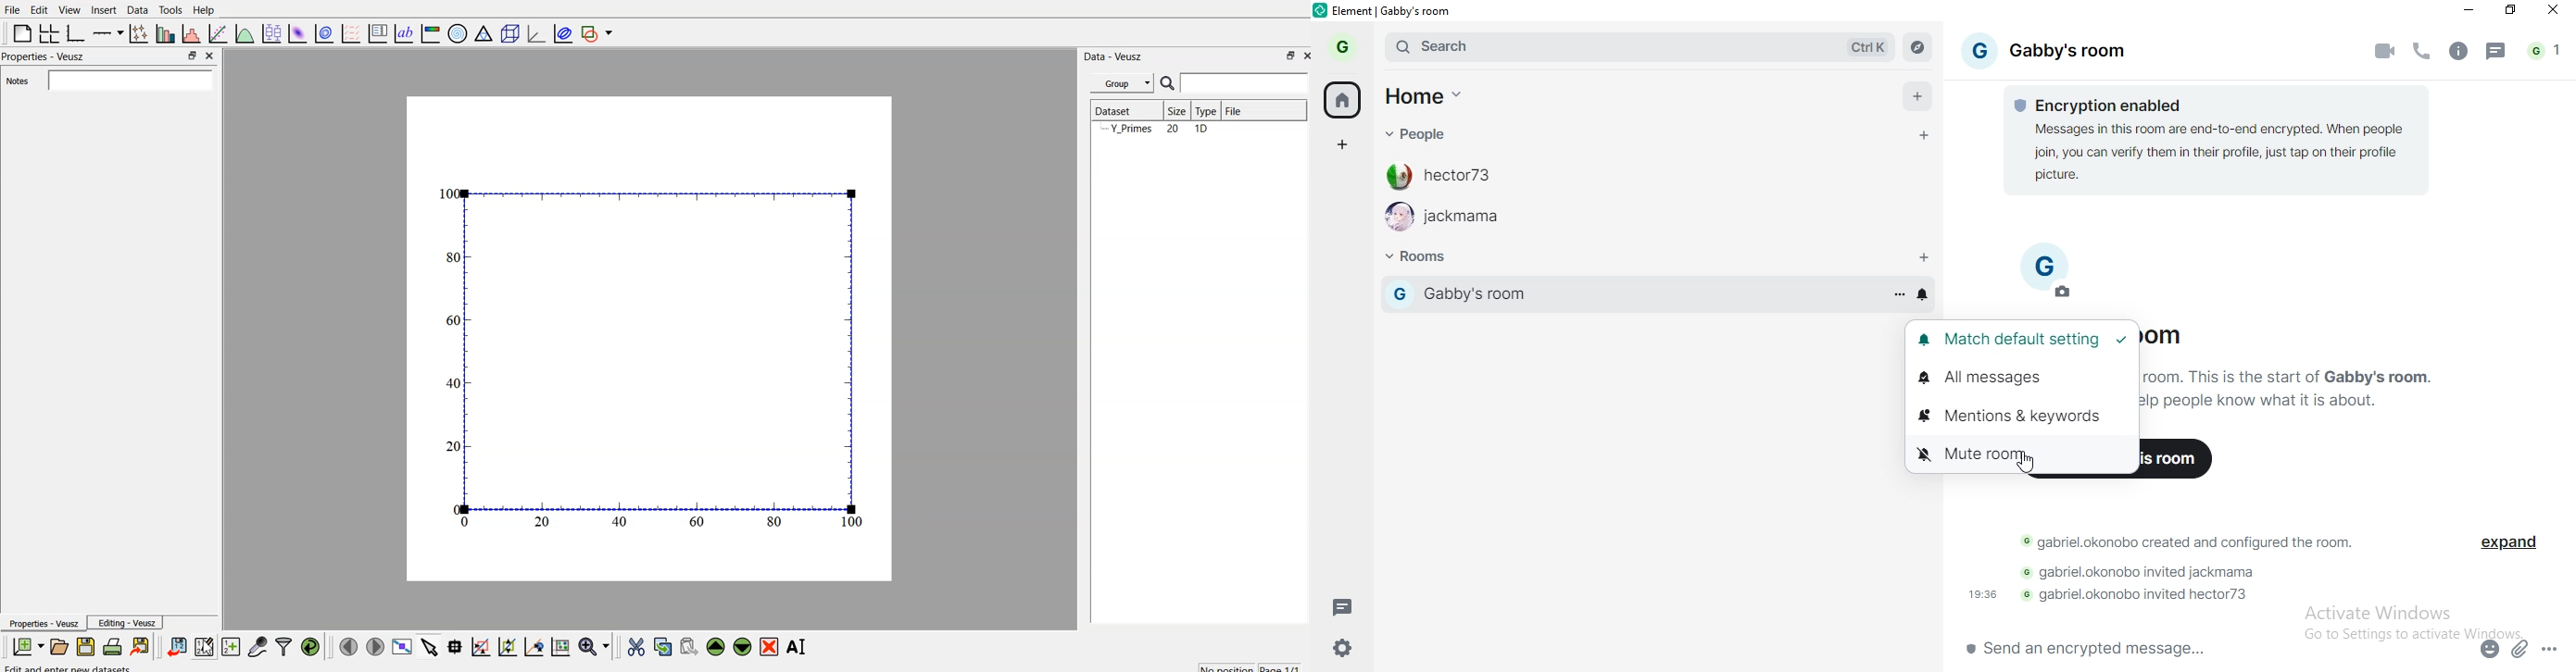 The height and width of the screenshot is (672, 2576). Describe the element at coordinates (2020, 383) in the screenshot. I see `all messages` at that location.